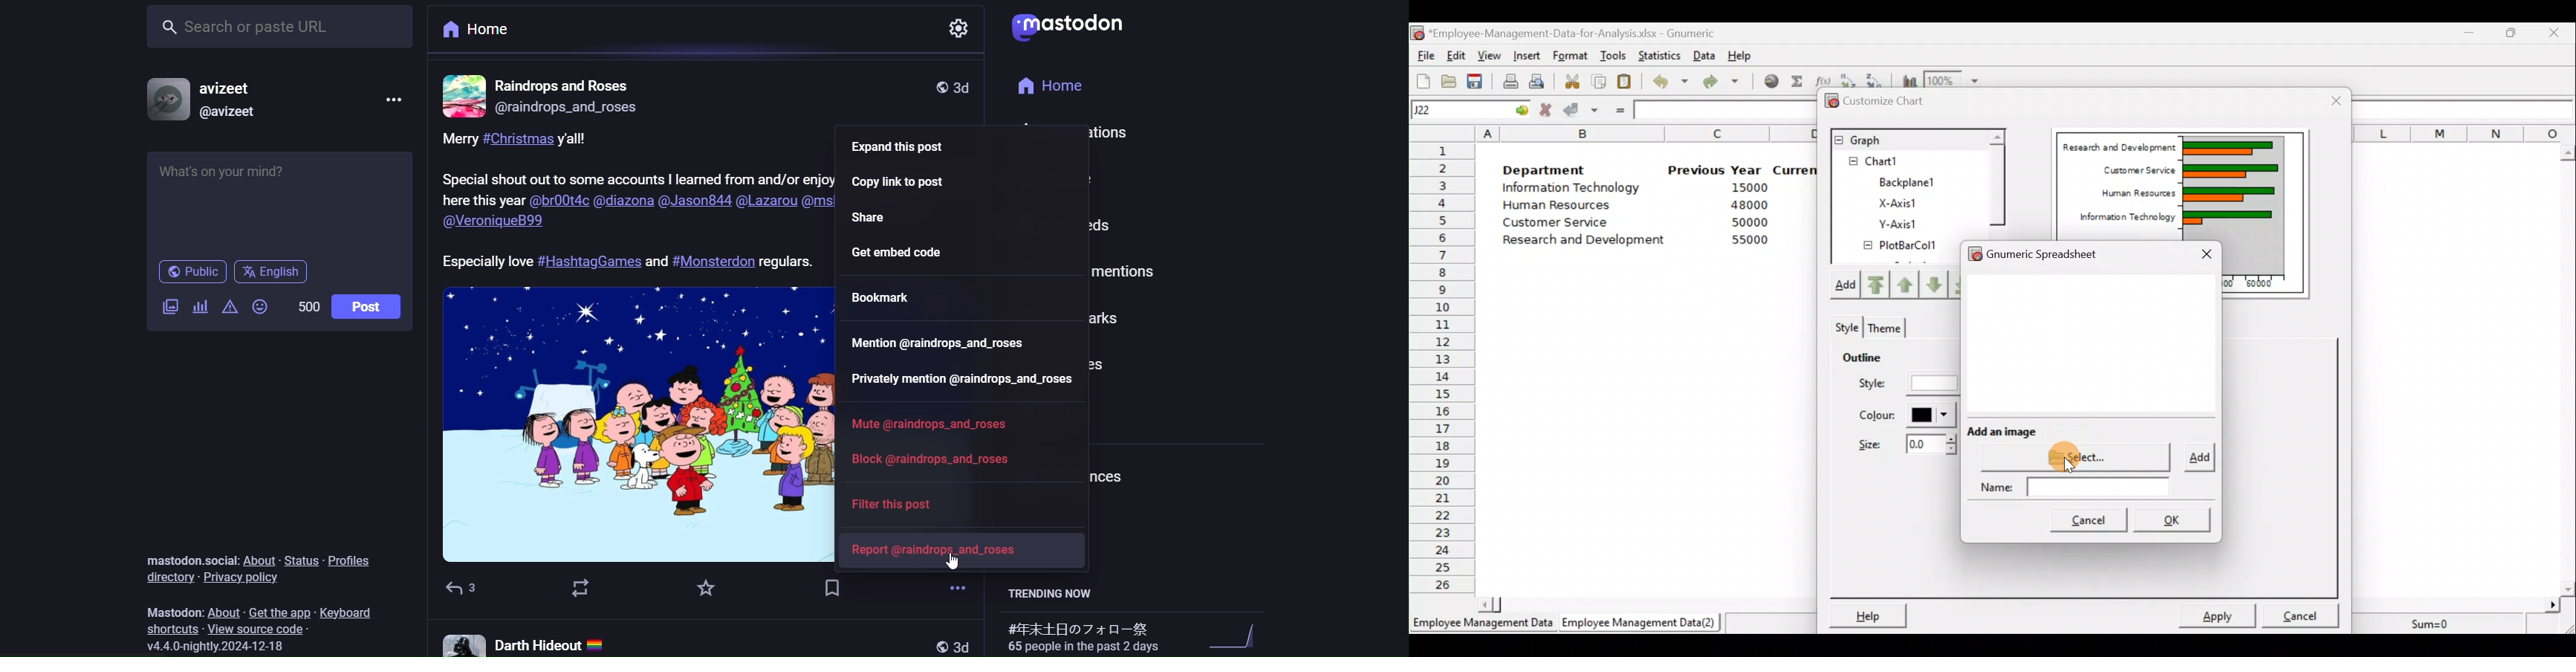 The image size is (2576, 672). I want to click on status, so click(297, 560).